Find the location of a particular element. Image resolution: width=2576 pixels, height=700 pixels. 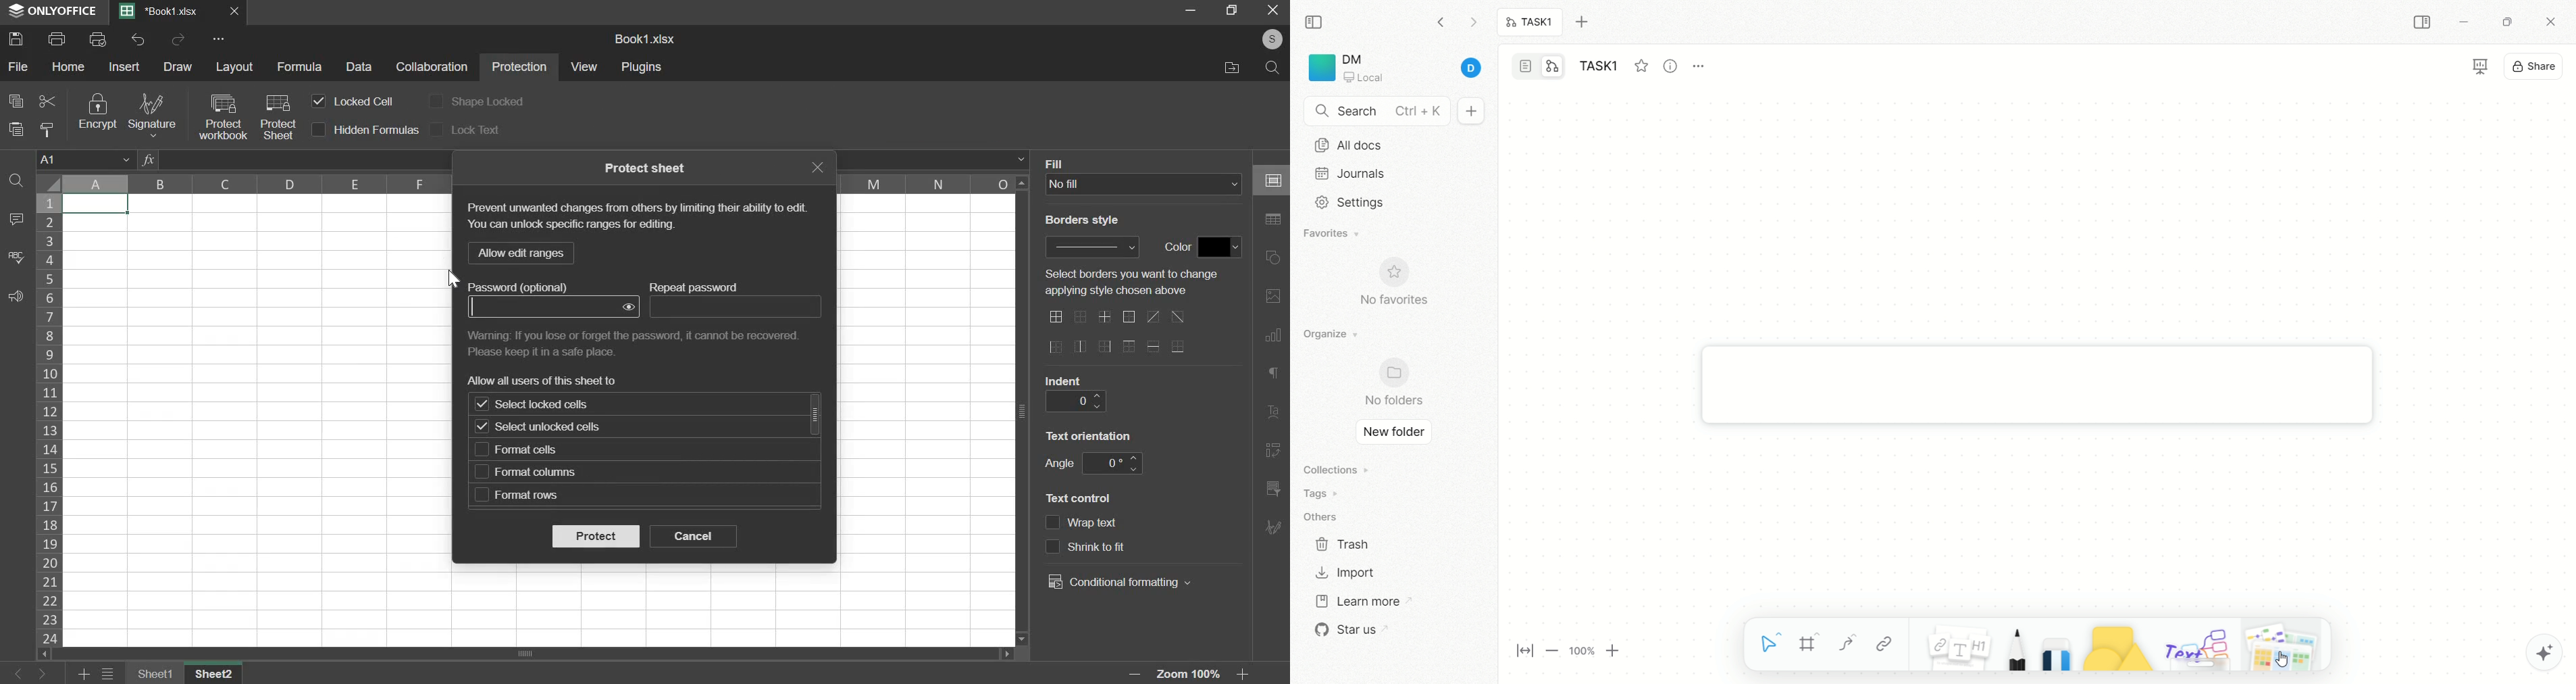

collapse sidebar is located at coordinates (1318, 21).